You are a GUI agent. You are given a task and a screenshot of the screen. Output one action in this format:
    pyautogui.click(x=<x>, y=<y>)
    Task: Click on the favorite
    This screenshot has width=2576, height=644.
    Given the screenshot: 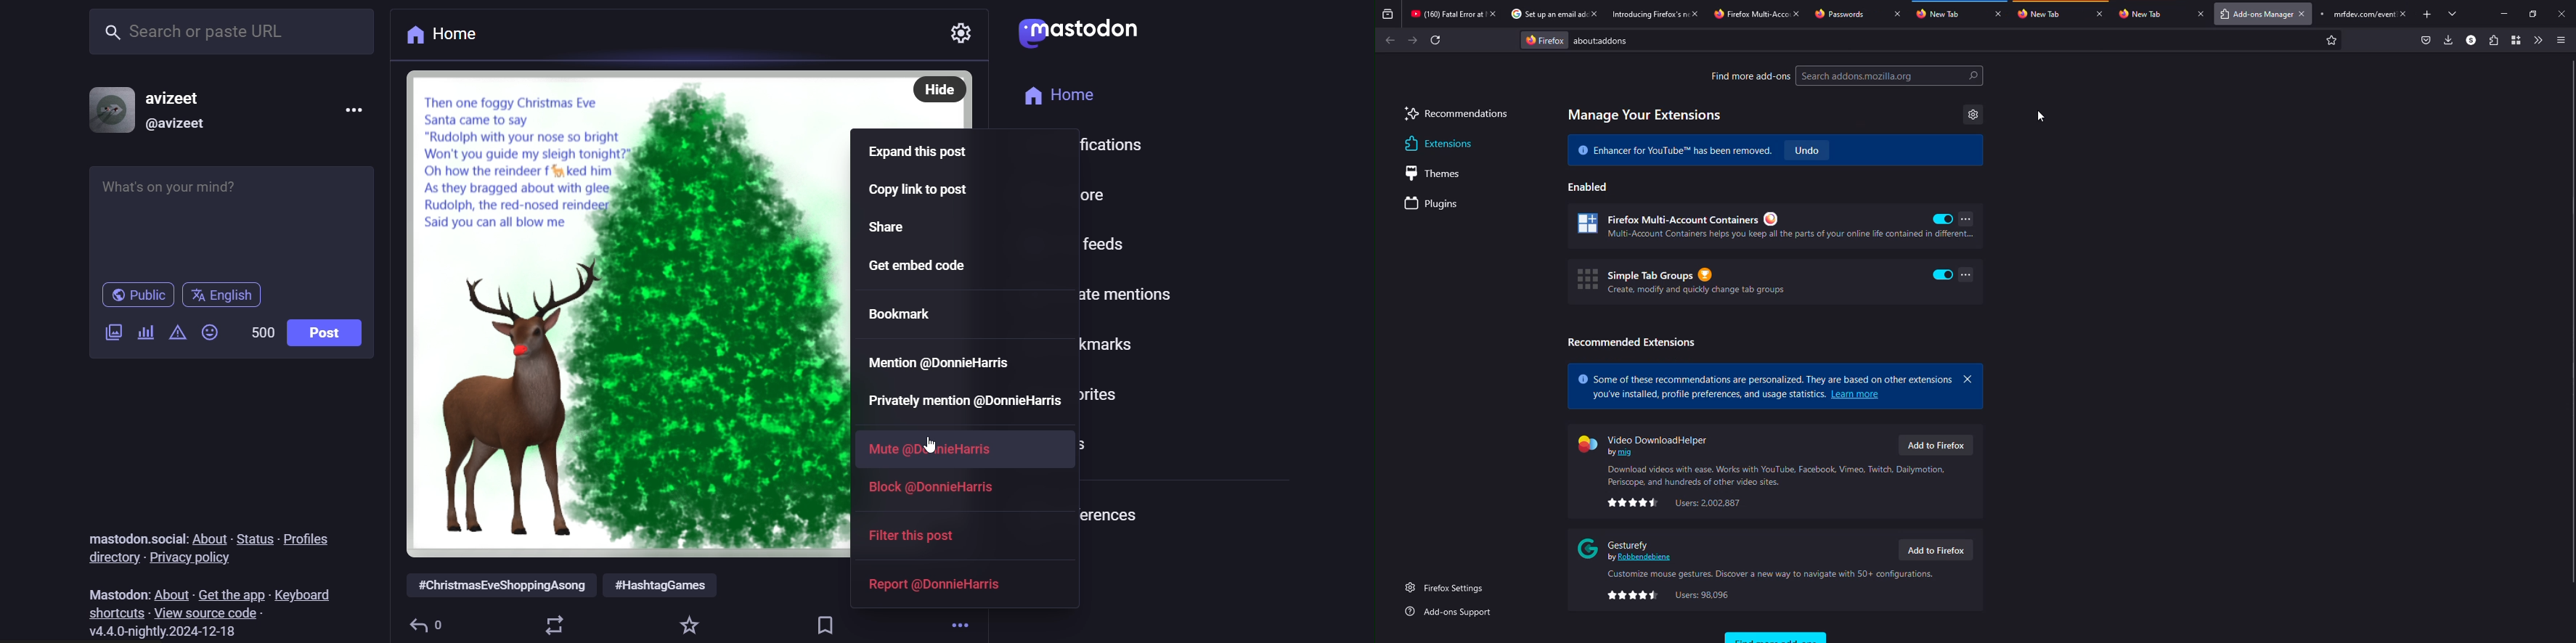 What is the action you would take?
    pyautogui.click(x=691, y=623)
    